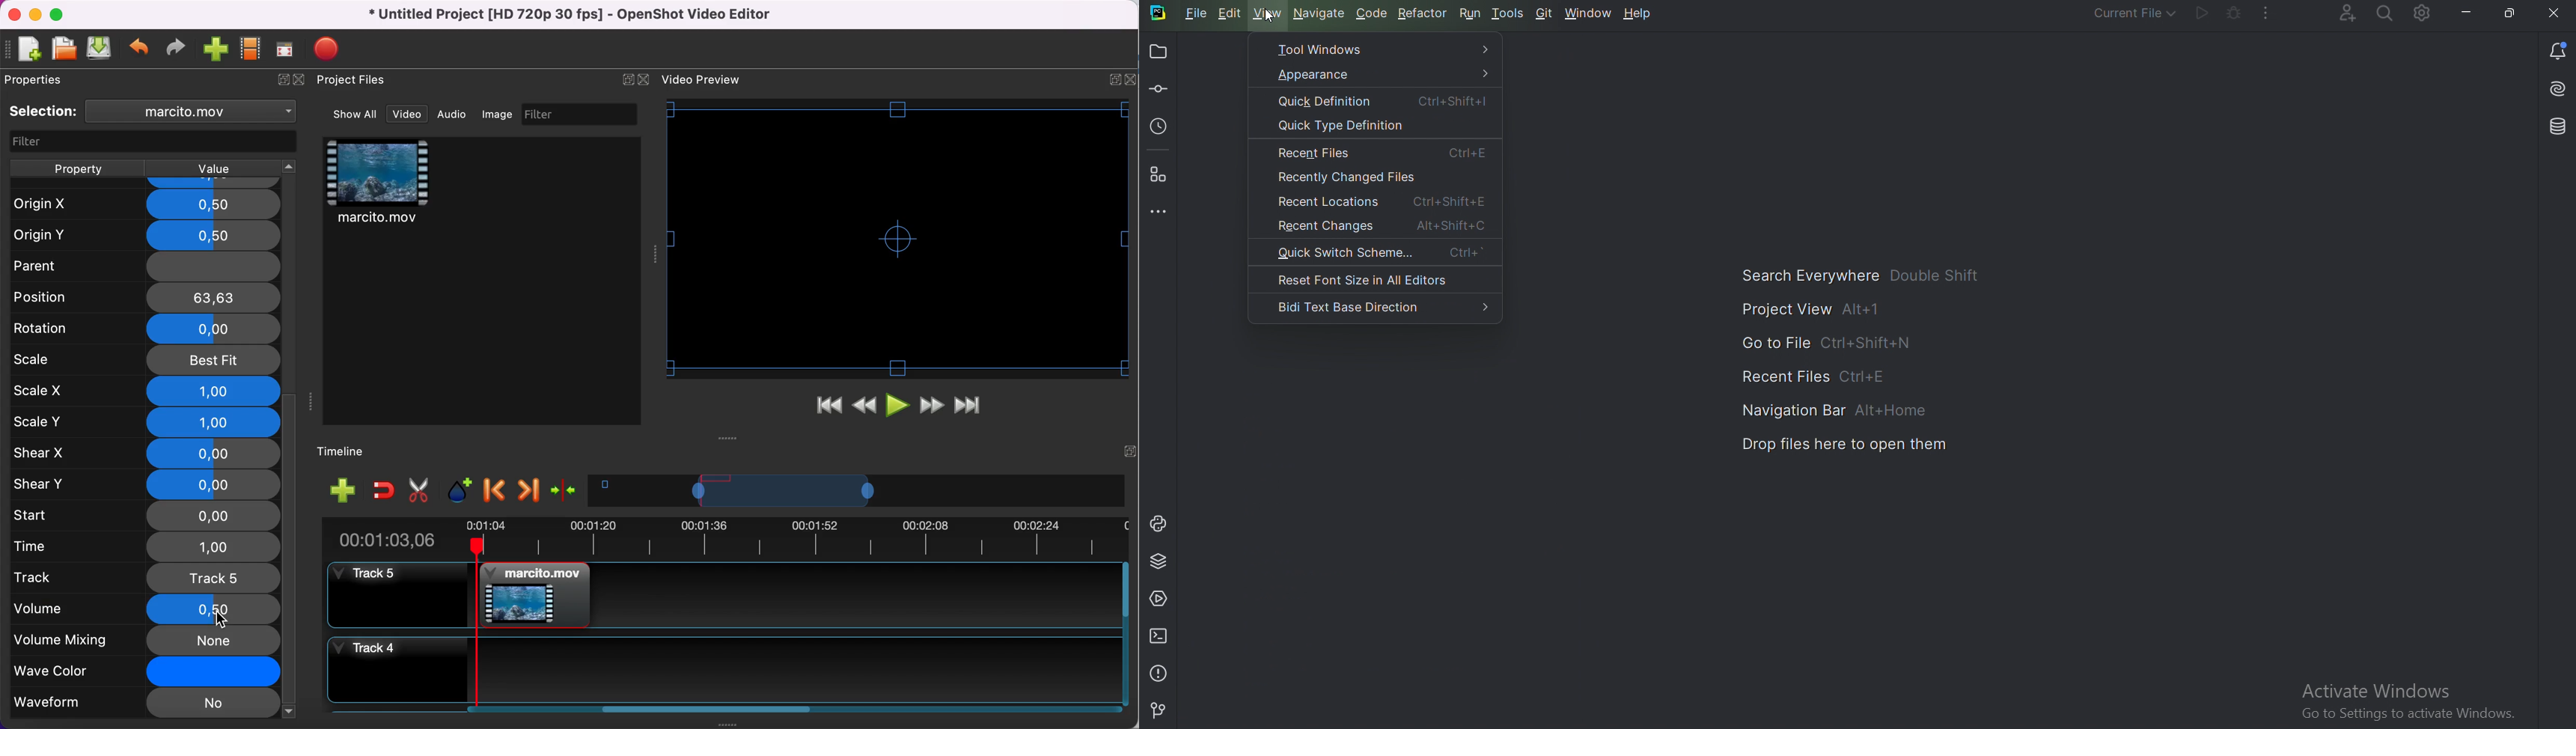 This screenshot has height=756, width=2576. Describe the element at coordinates (420, 491) in the screenshot. I see `cut` at that location.